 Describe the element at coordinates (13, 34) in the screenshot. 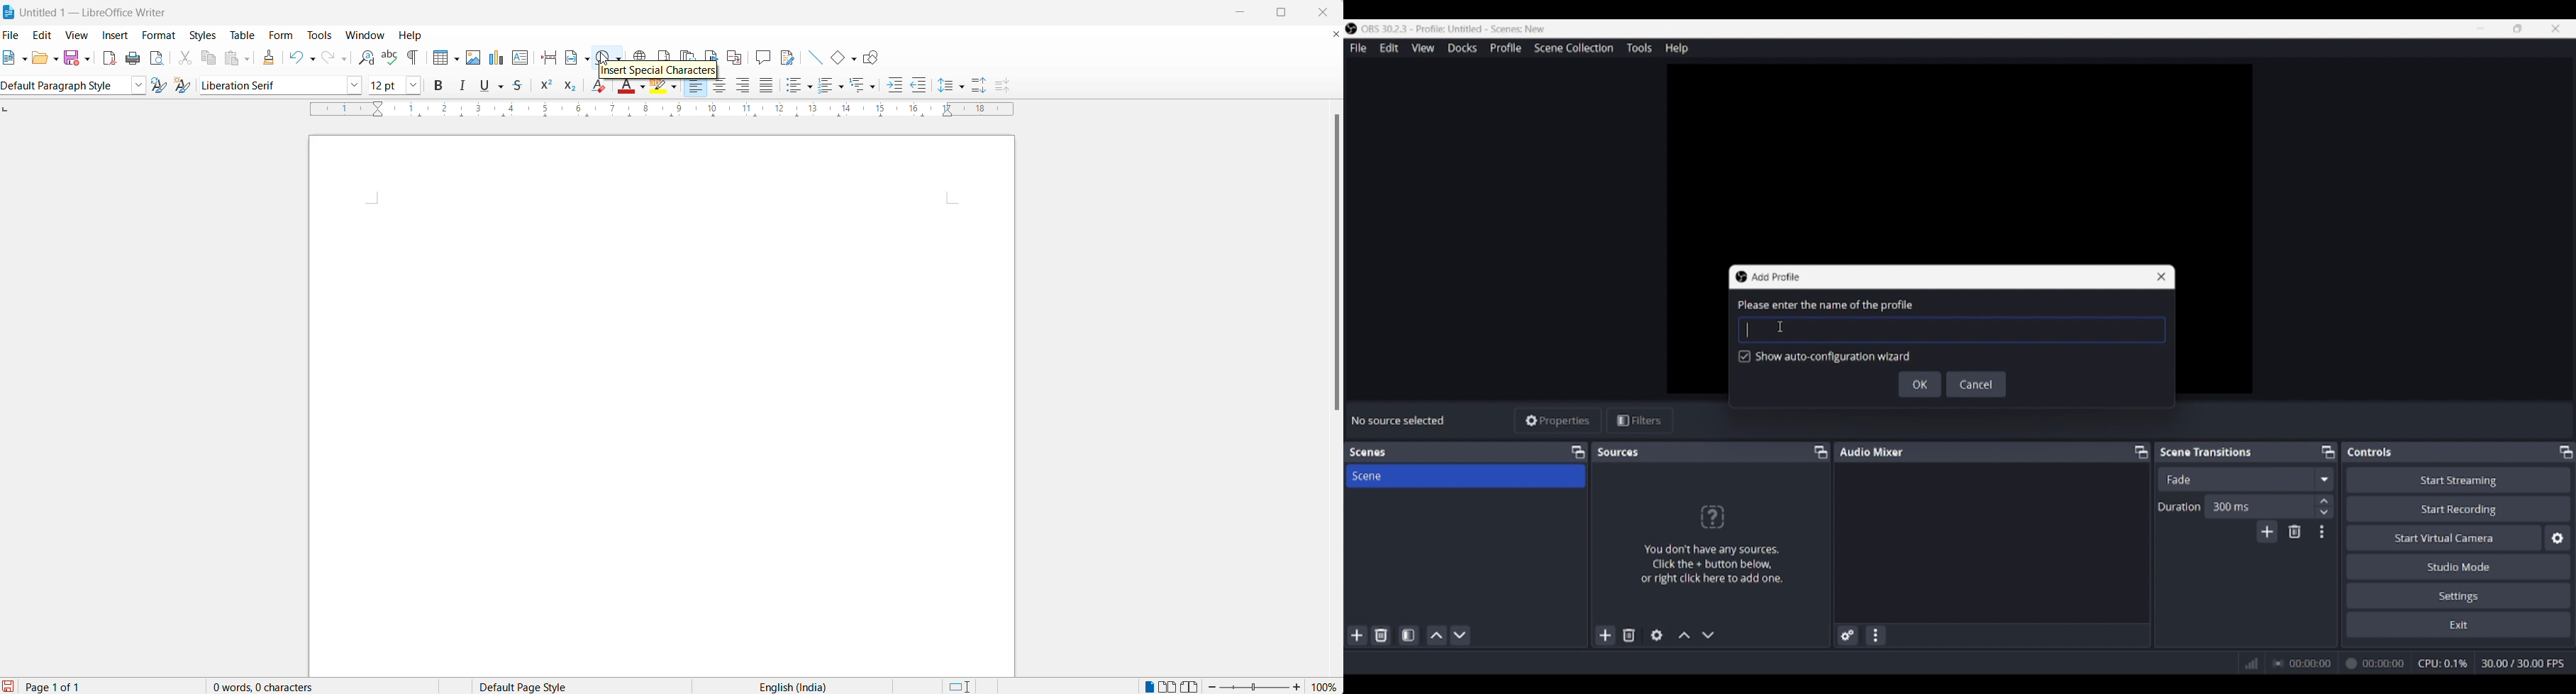

I see `file` at that location.